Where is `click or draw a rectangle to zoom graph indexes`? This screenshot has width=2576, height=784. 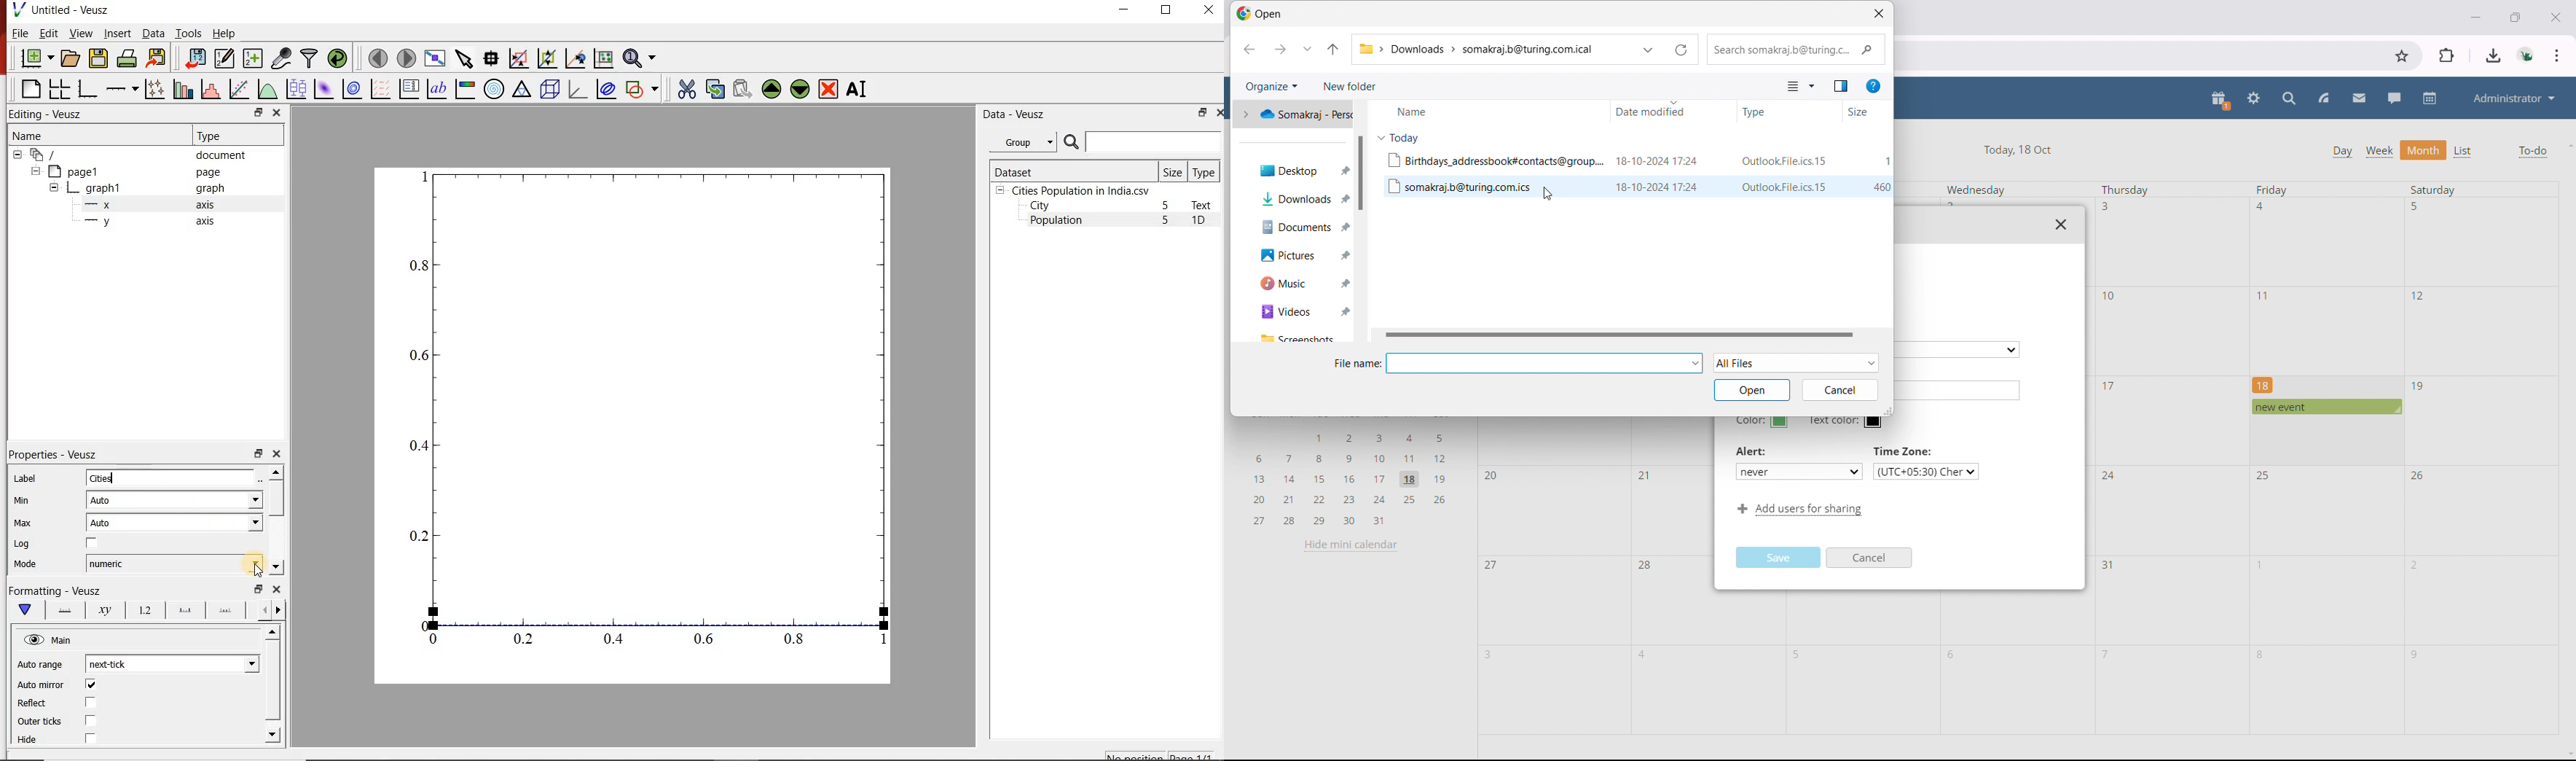 click or draw a rectangle to zoom graph indexes is located at coordinates (517, 58).